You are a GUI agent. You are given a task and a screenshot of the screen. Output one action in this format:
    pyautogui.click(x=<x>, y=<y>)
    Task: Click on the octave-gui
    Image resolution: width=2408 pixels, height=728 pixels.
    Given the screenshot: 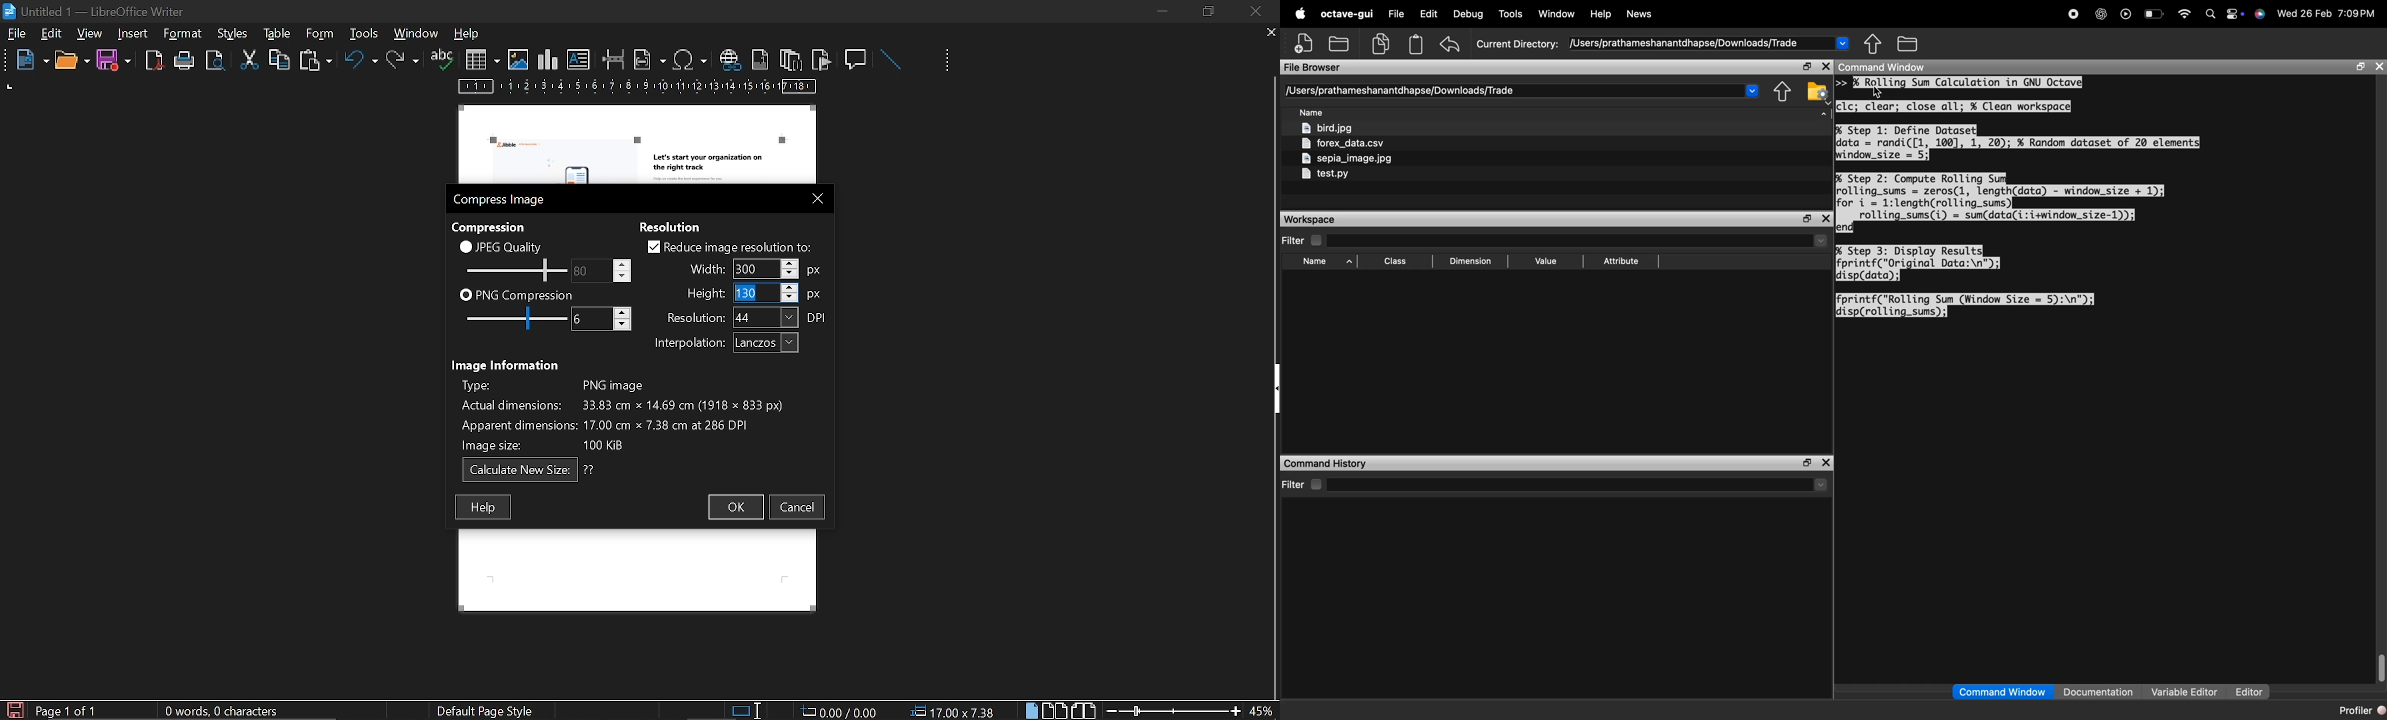 What is the action you would take?
    pyautogui.click(x=1348, y=14)
    